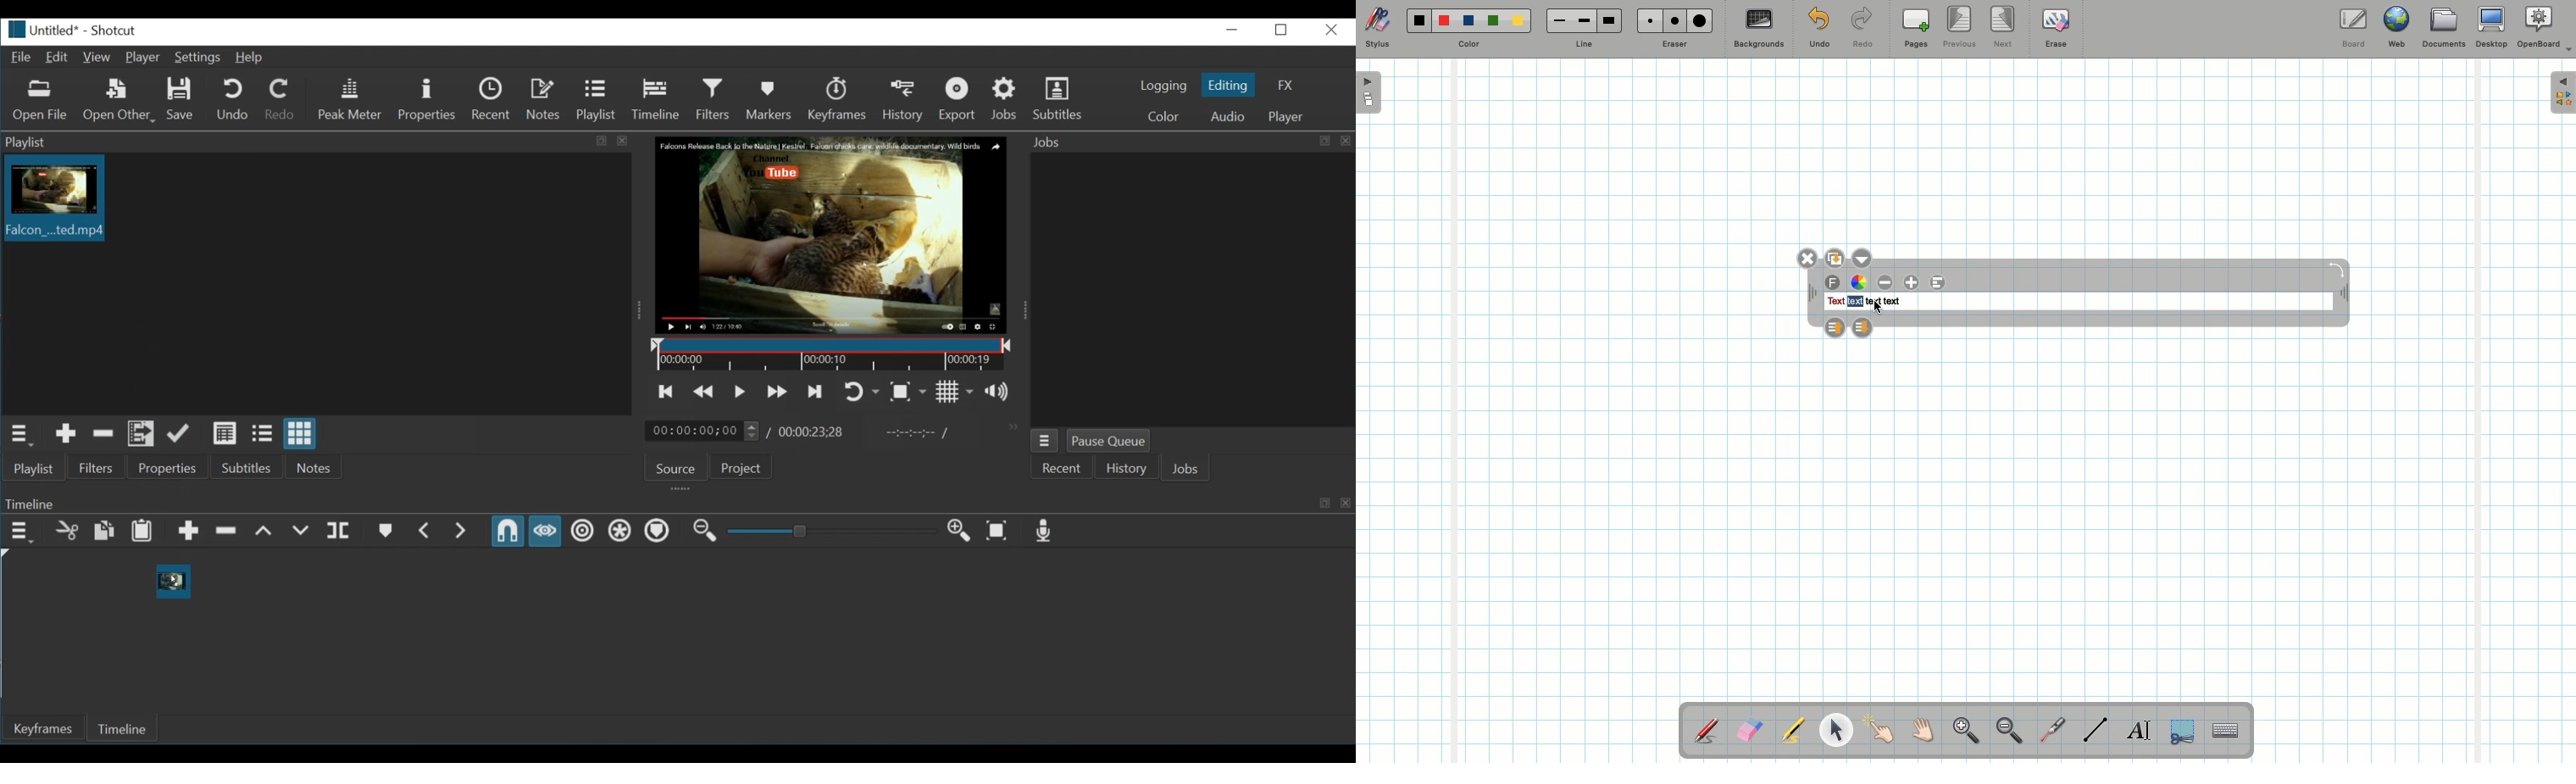  I want to click on Job menu, so click(1045, 442).